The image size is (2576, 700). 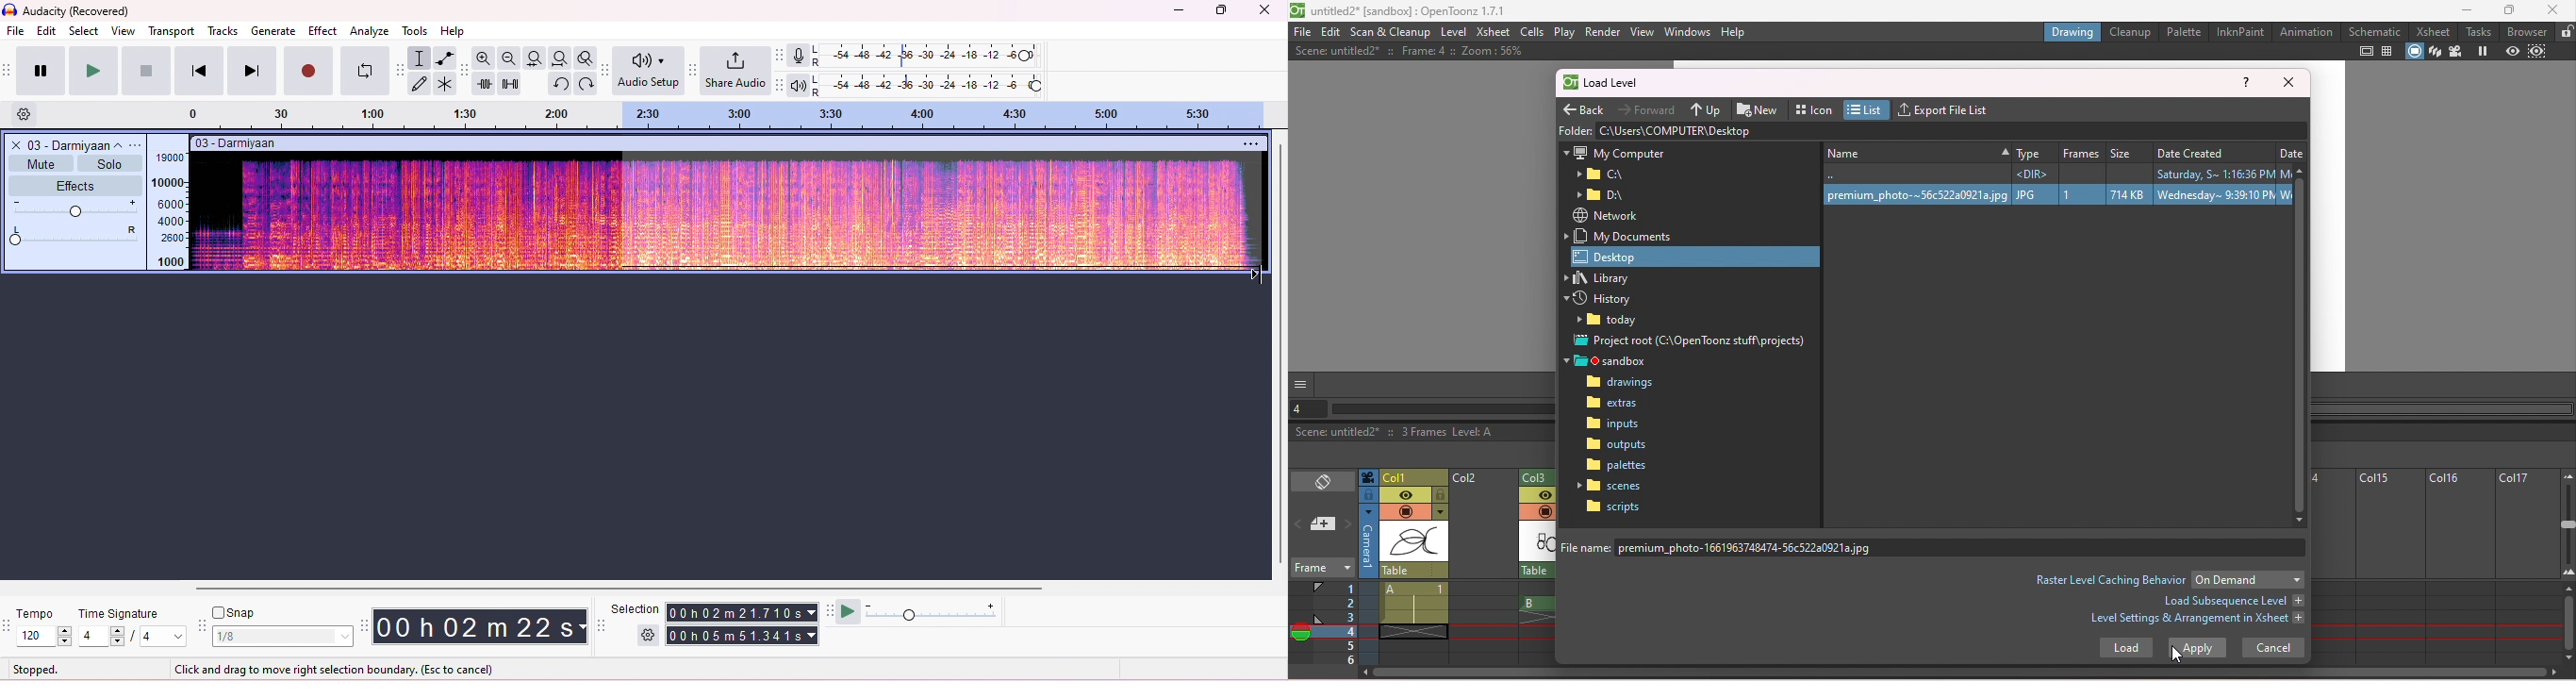 What do you see at coordinates (537, 58) in the screenshot?
I see `fit selection to width` at bounding box center [537, 58].